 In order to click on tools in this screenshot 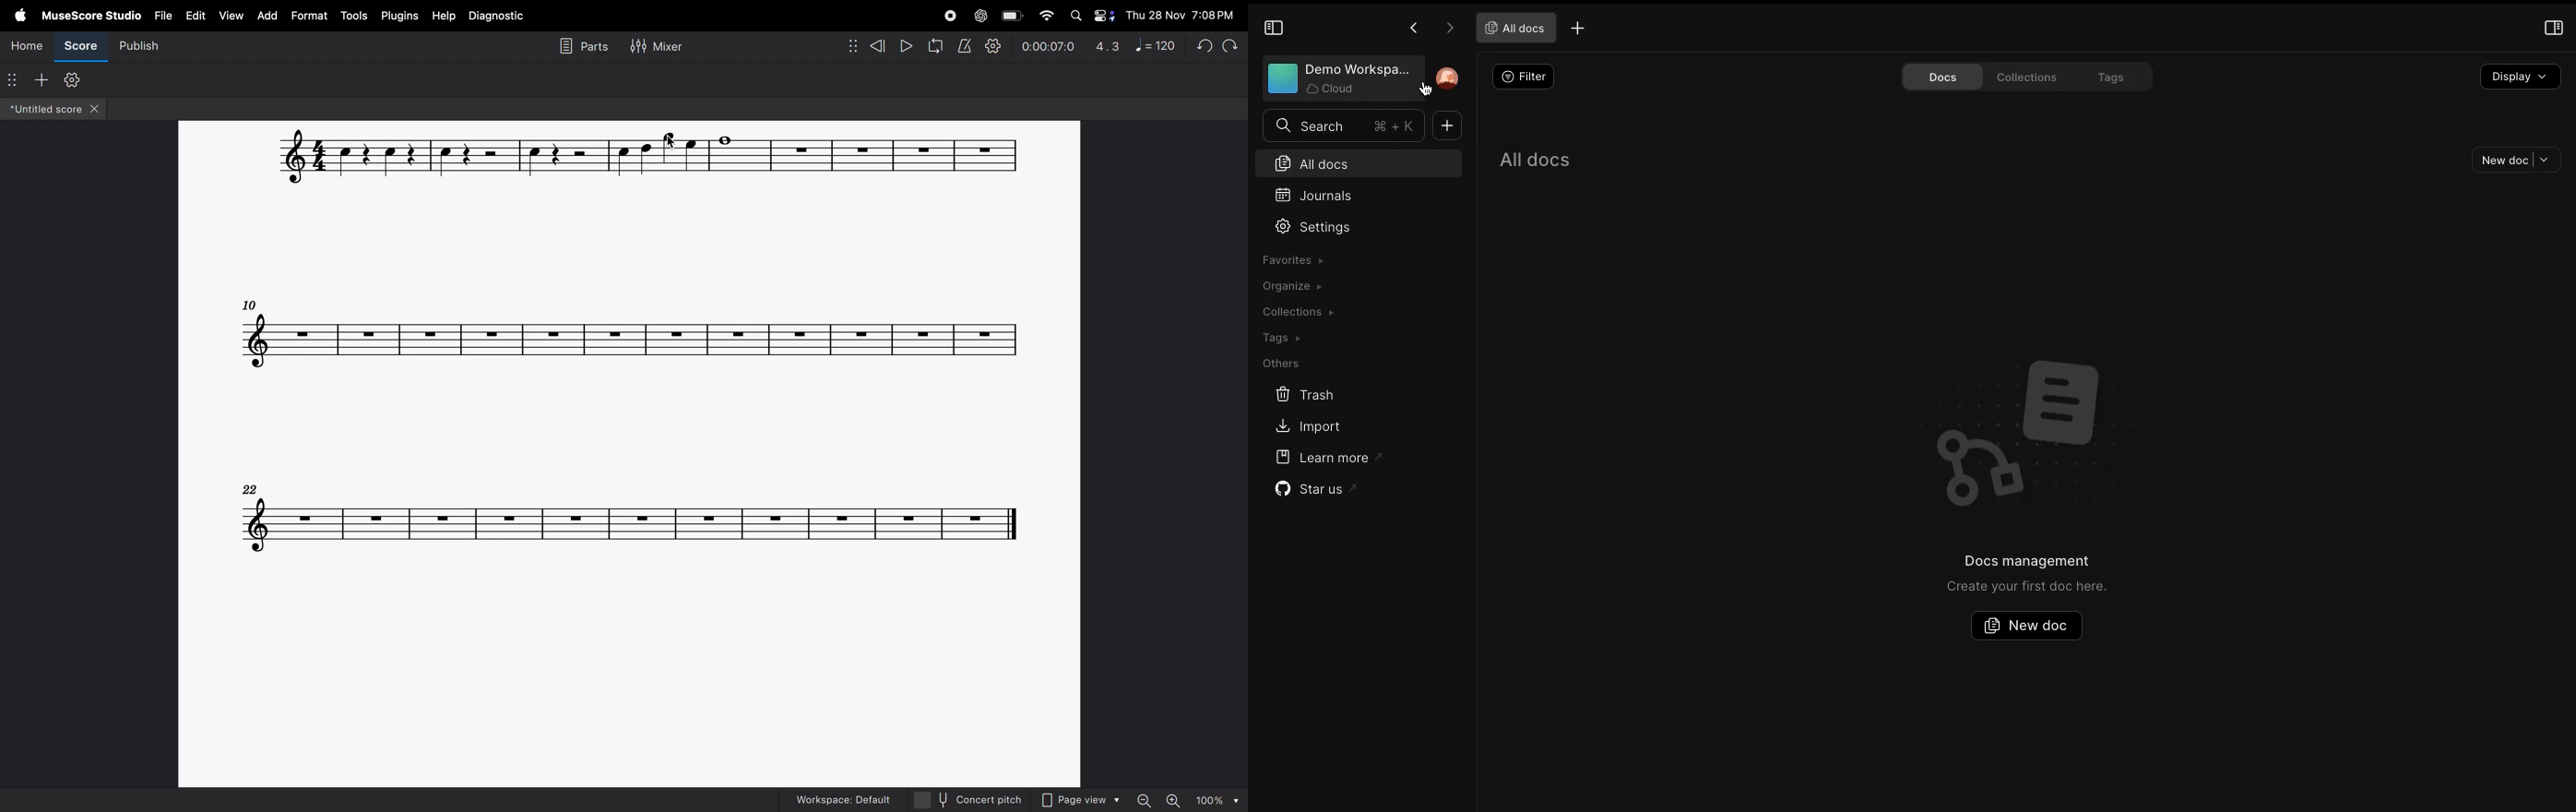, I will do `click(354, 17)`.